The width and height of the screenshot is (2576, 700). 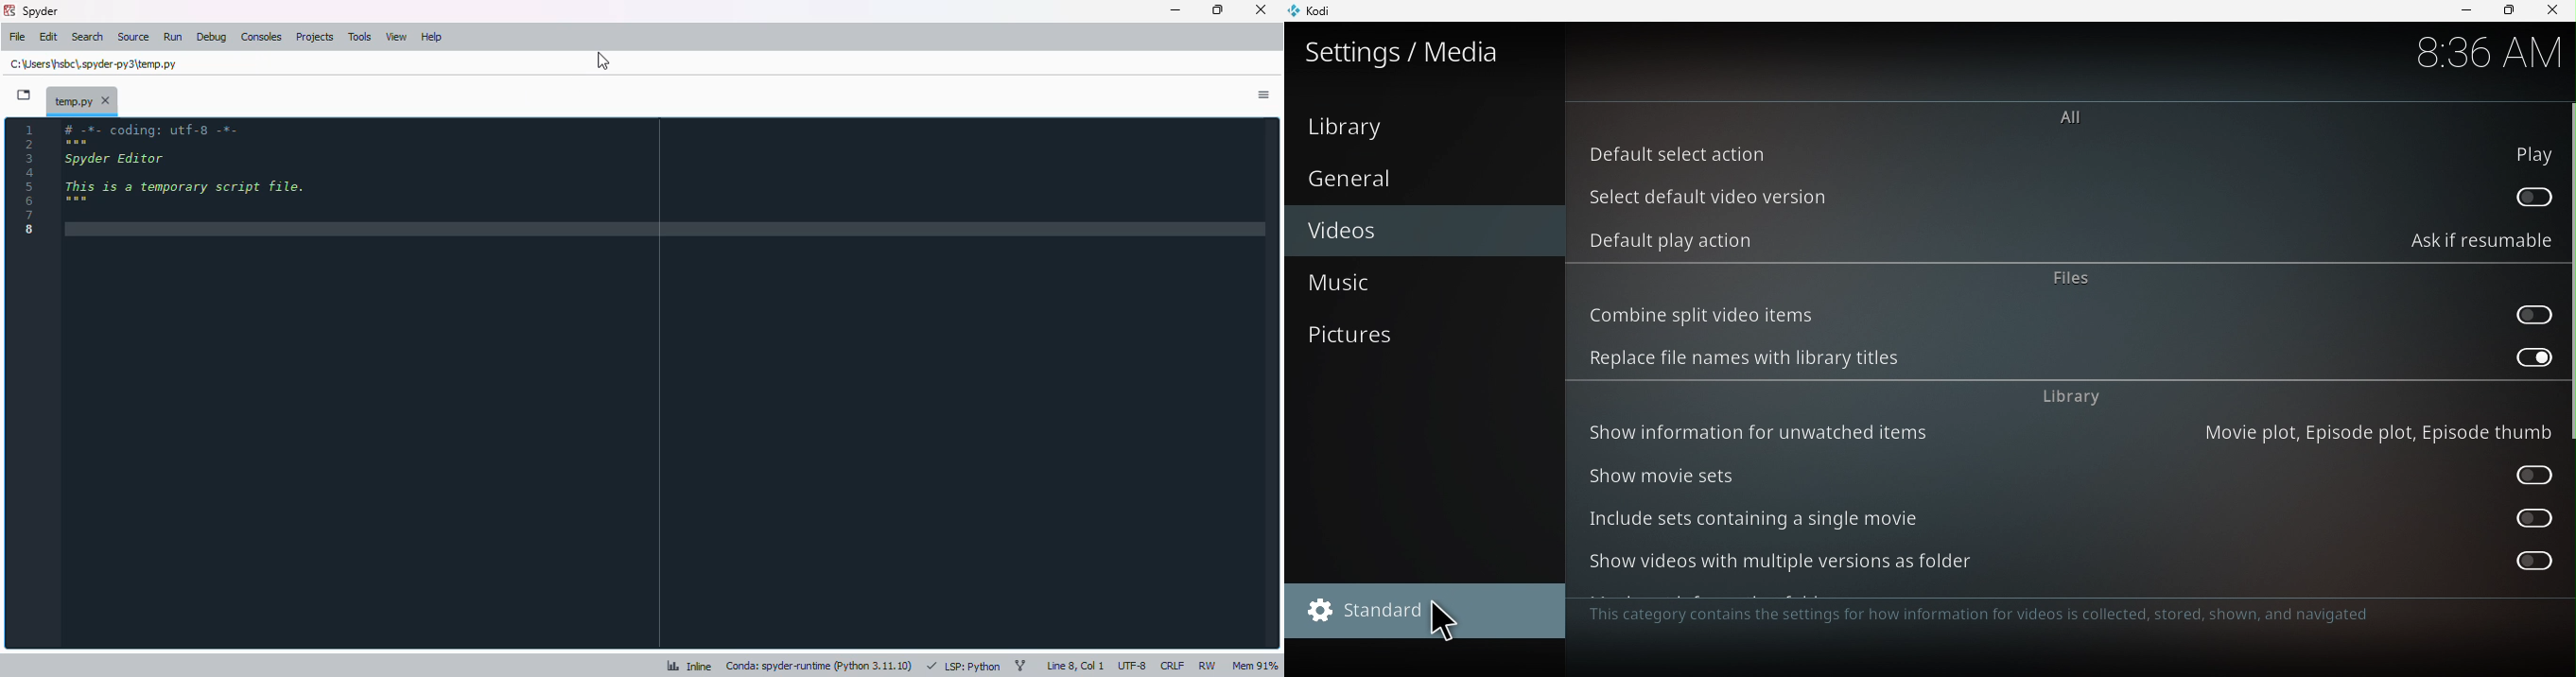 I want to click on git branch, so click(x=1020, y=665).